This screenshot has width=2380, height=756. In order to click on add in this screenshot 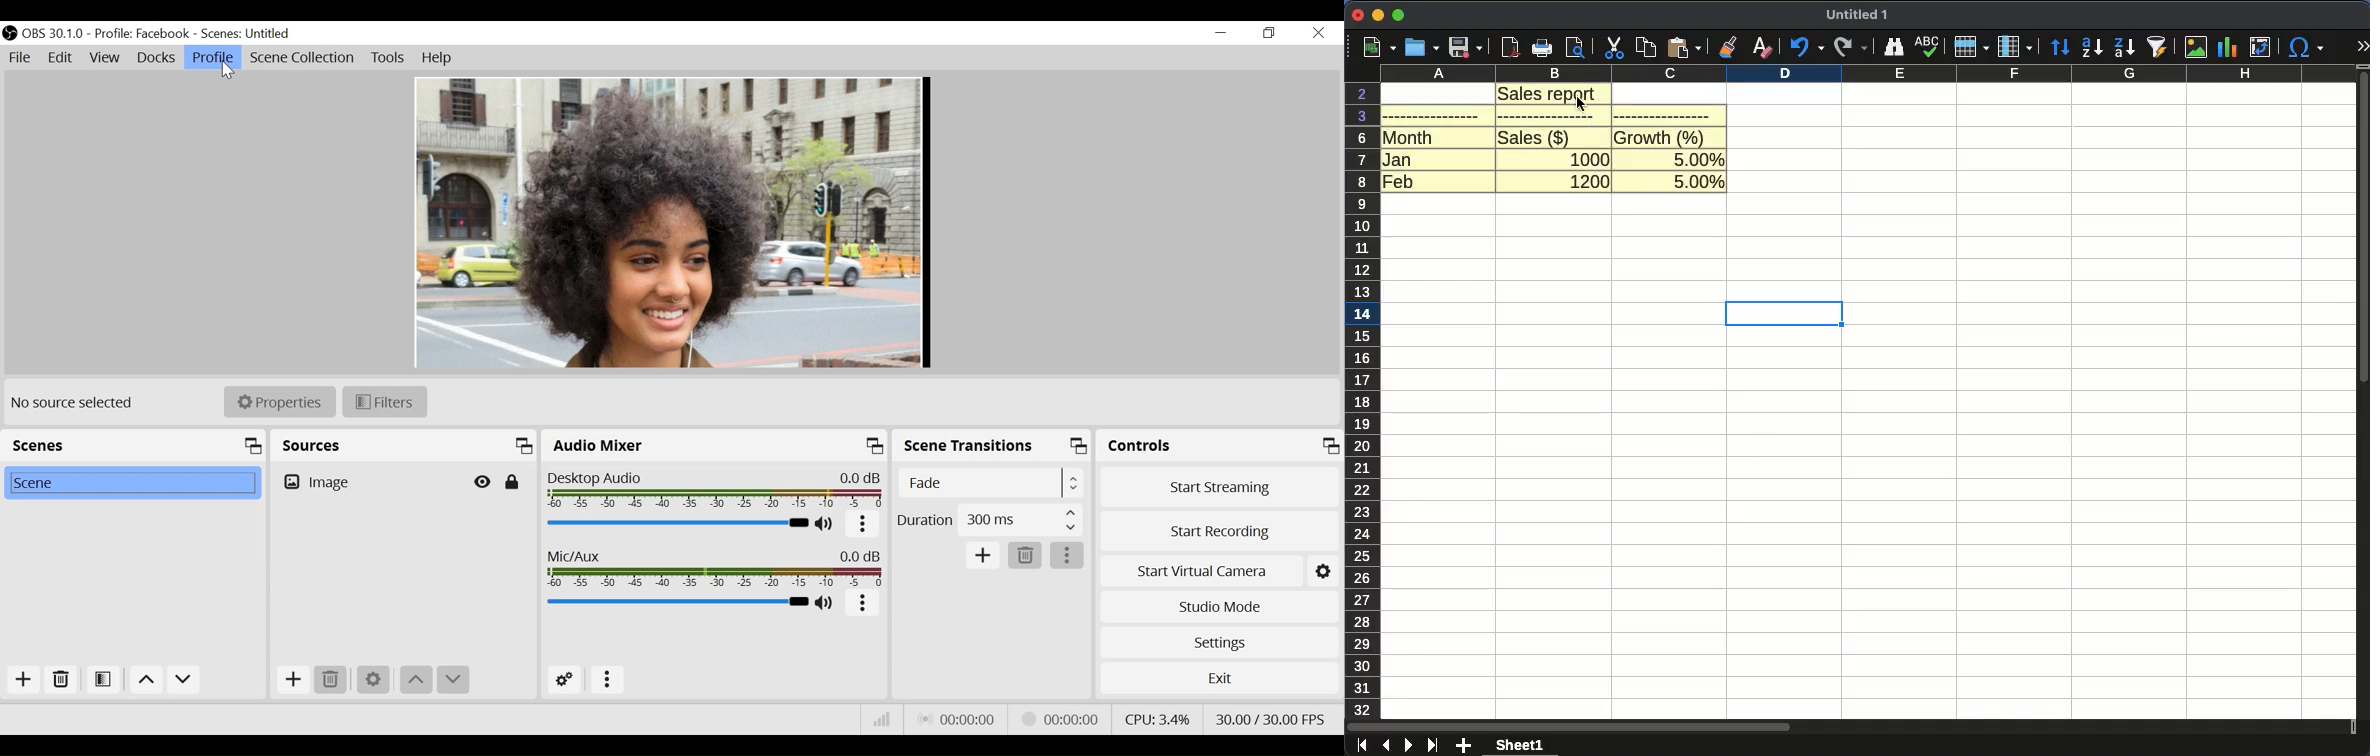, I will do `click(1465, 746)`.